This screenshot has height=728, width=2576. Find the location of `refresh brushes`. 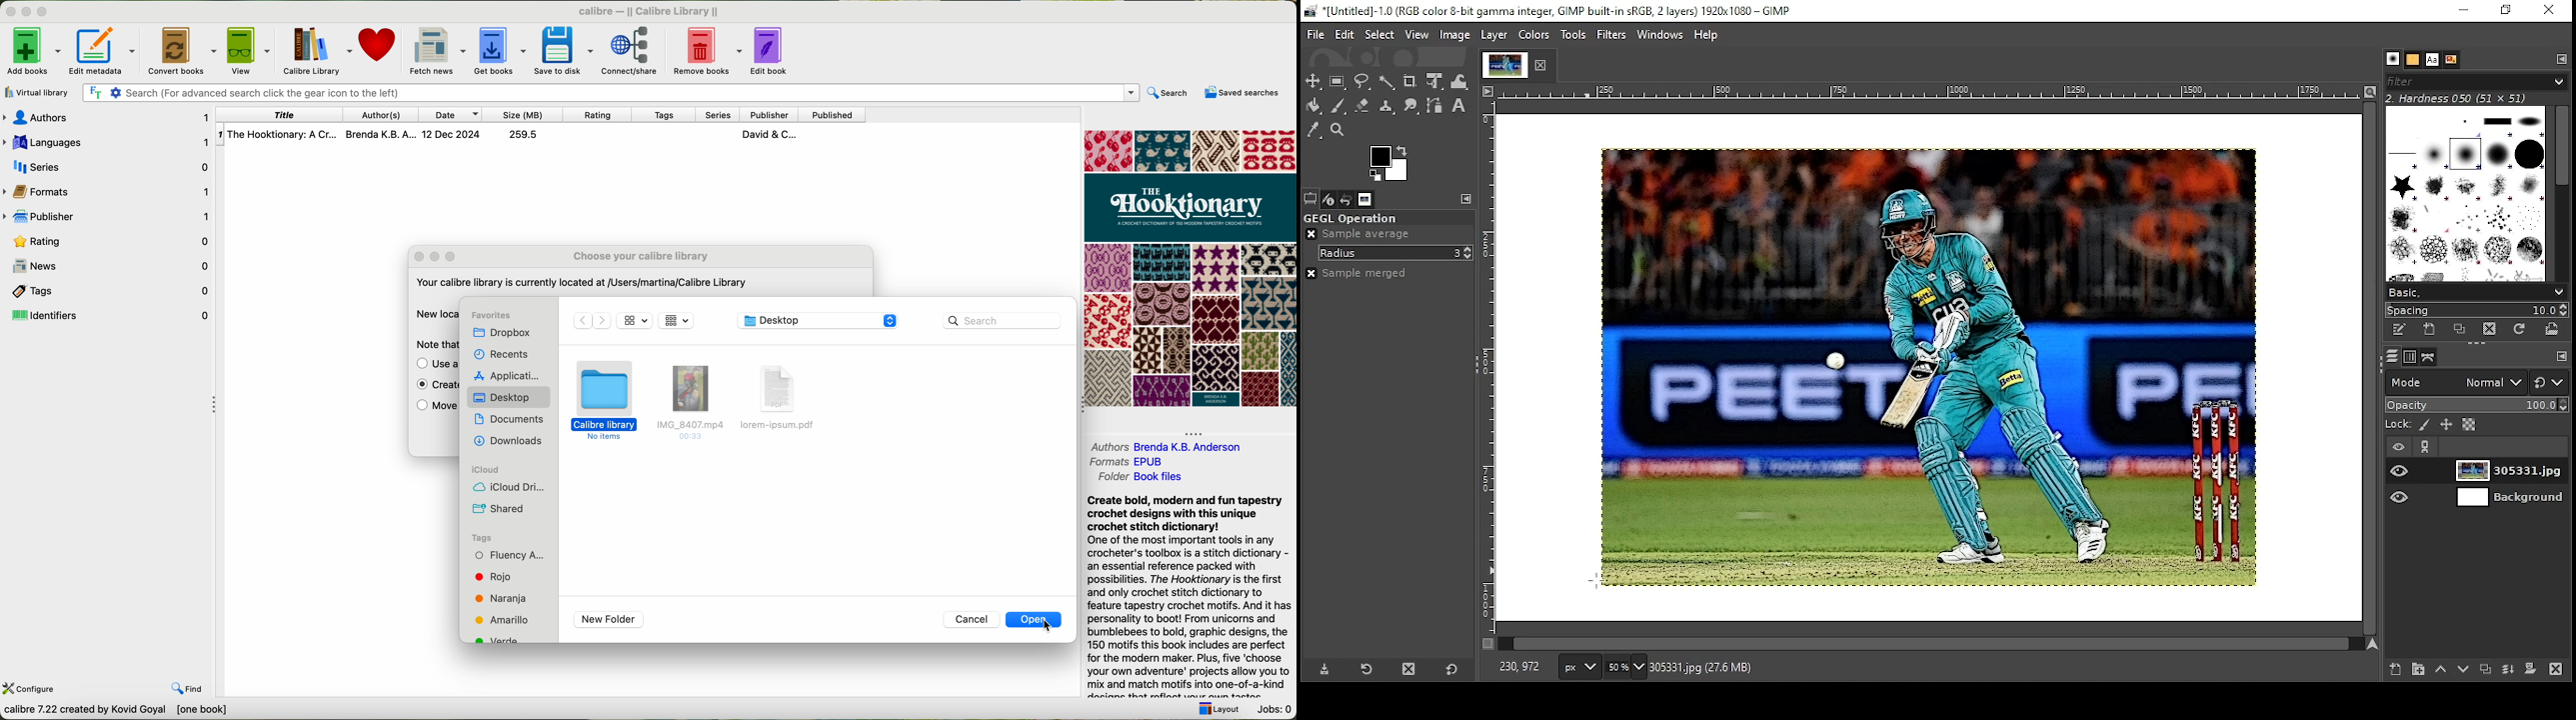

refresh brushes is located at coordinates (2521, 329).